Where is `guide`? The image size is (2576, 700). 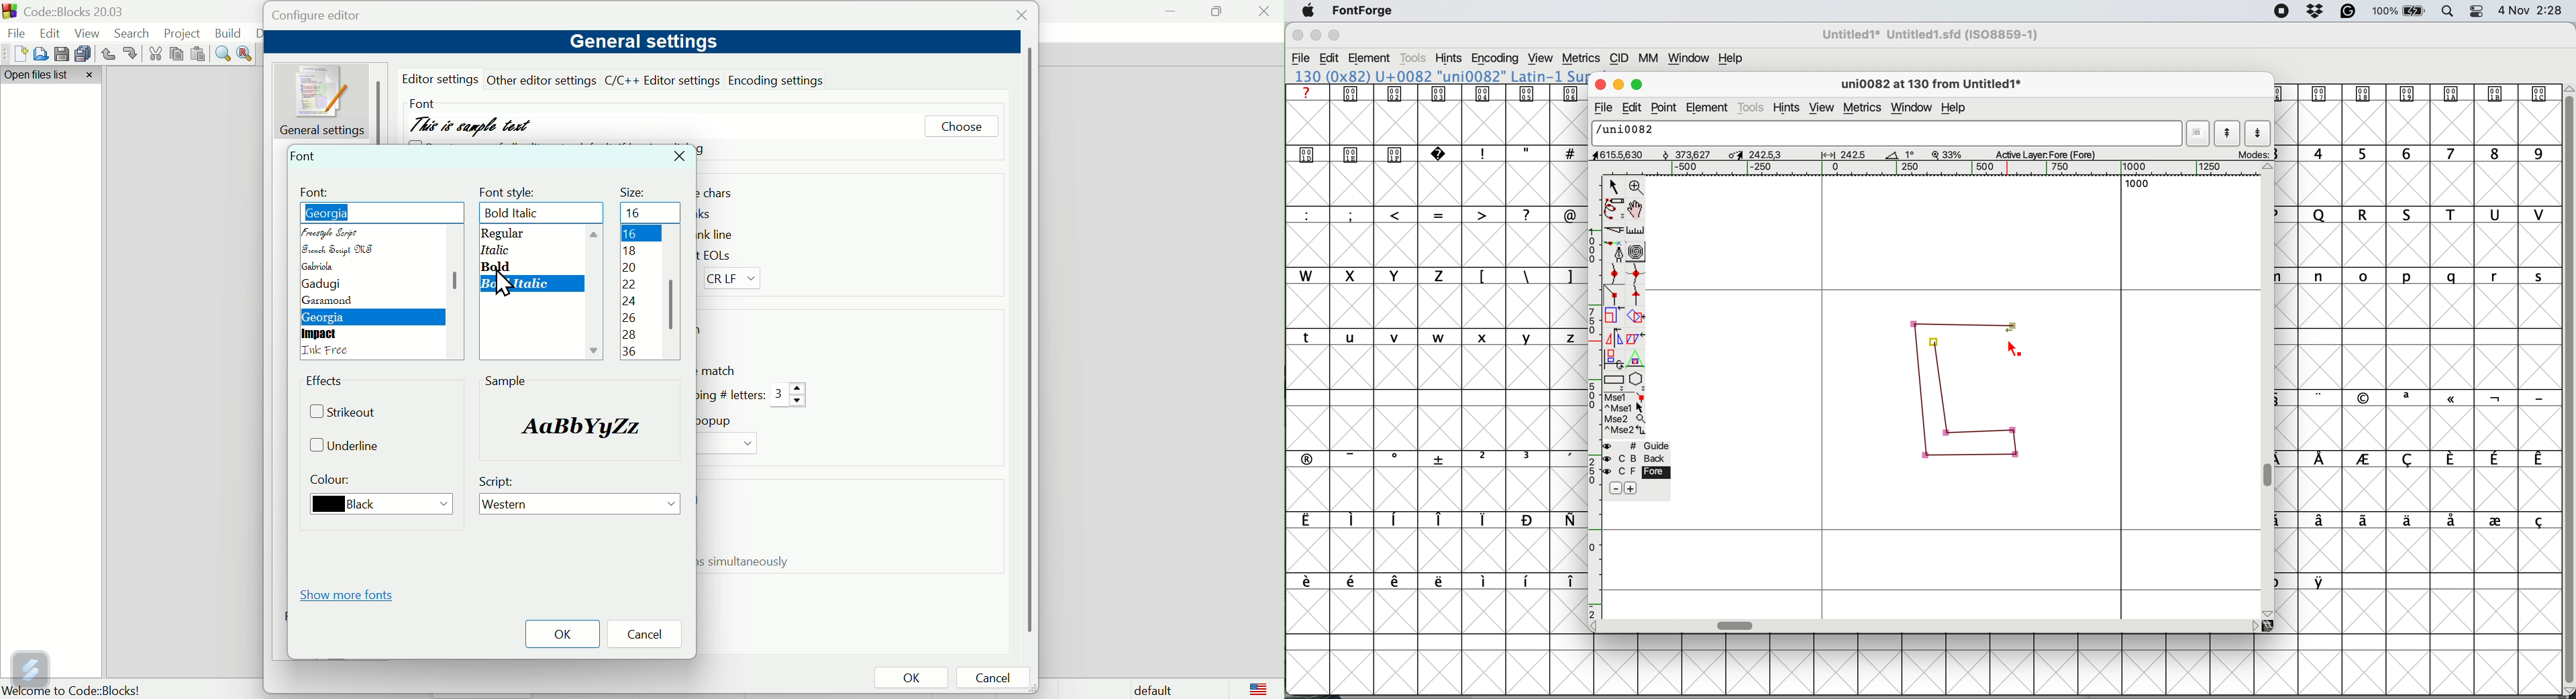 guide is located at coordinates (1637, 446).